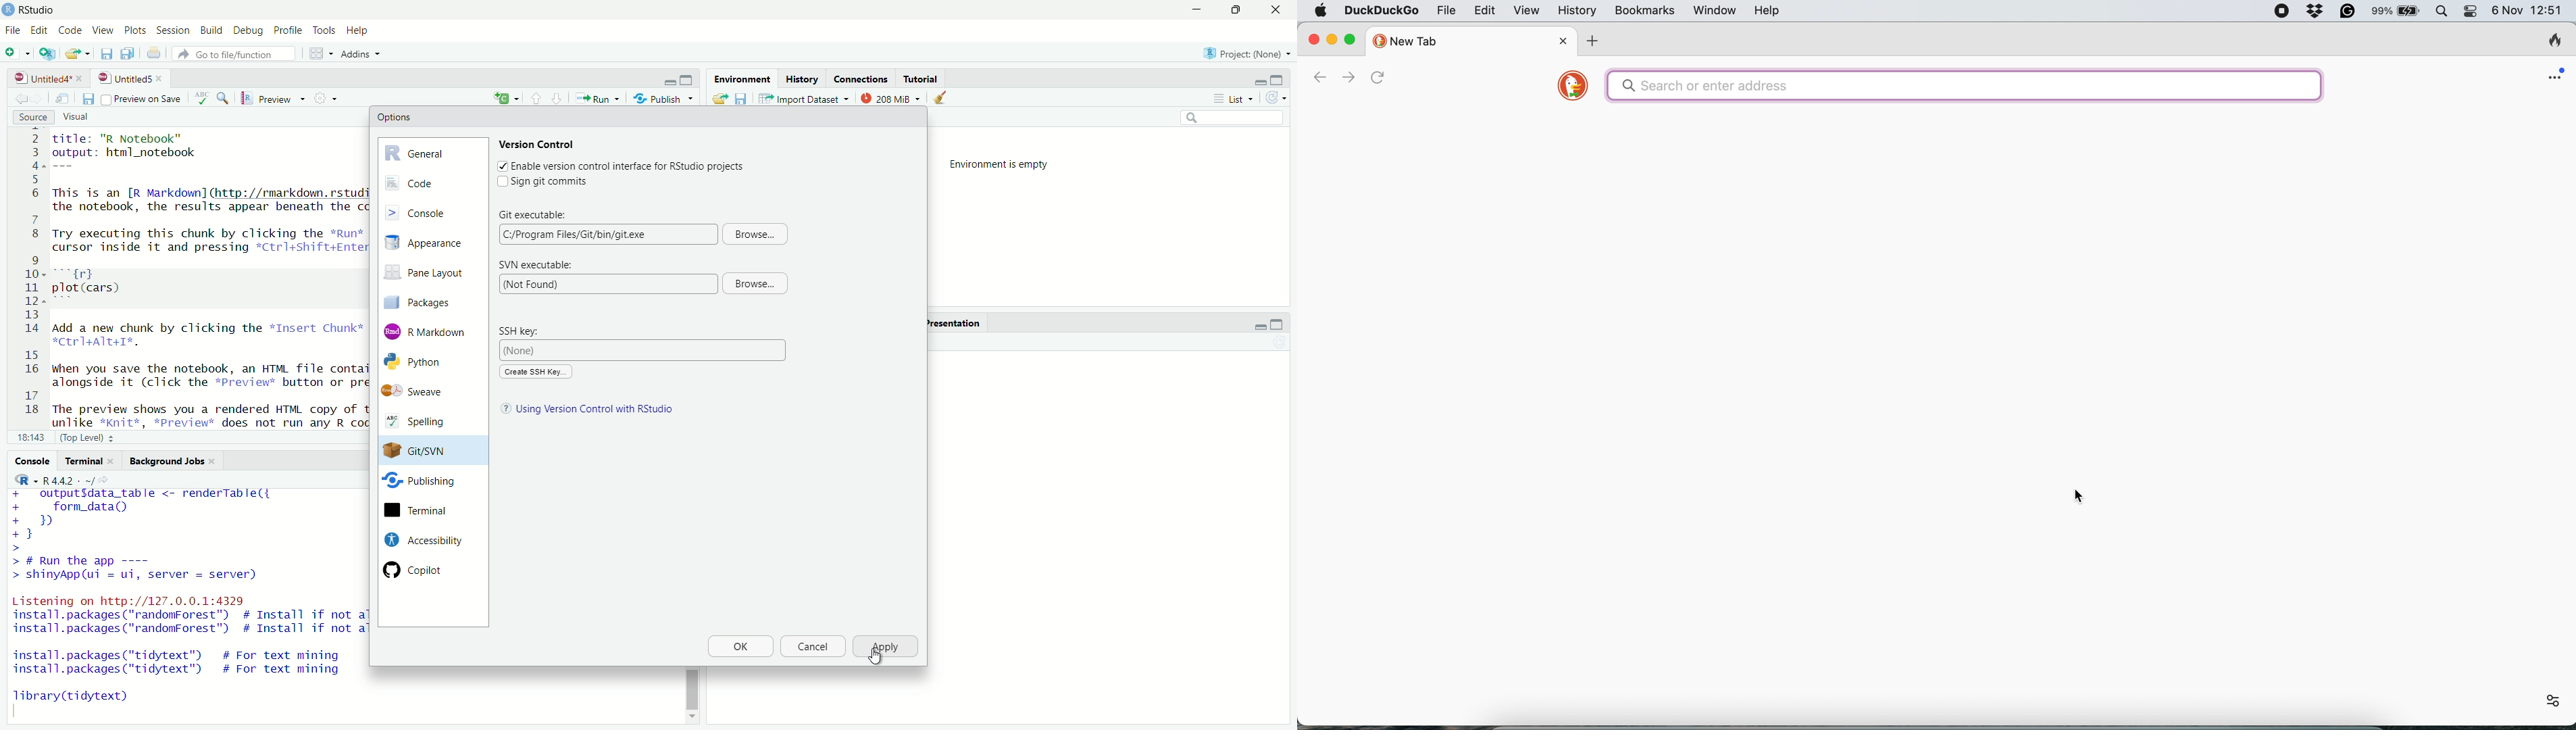 The height and width of the screenshot is (756, 2576). What do you see at coordinates (557, 97) in the screenshot?
I see `up` at bounding box center [557, 97].